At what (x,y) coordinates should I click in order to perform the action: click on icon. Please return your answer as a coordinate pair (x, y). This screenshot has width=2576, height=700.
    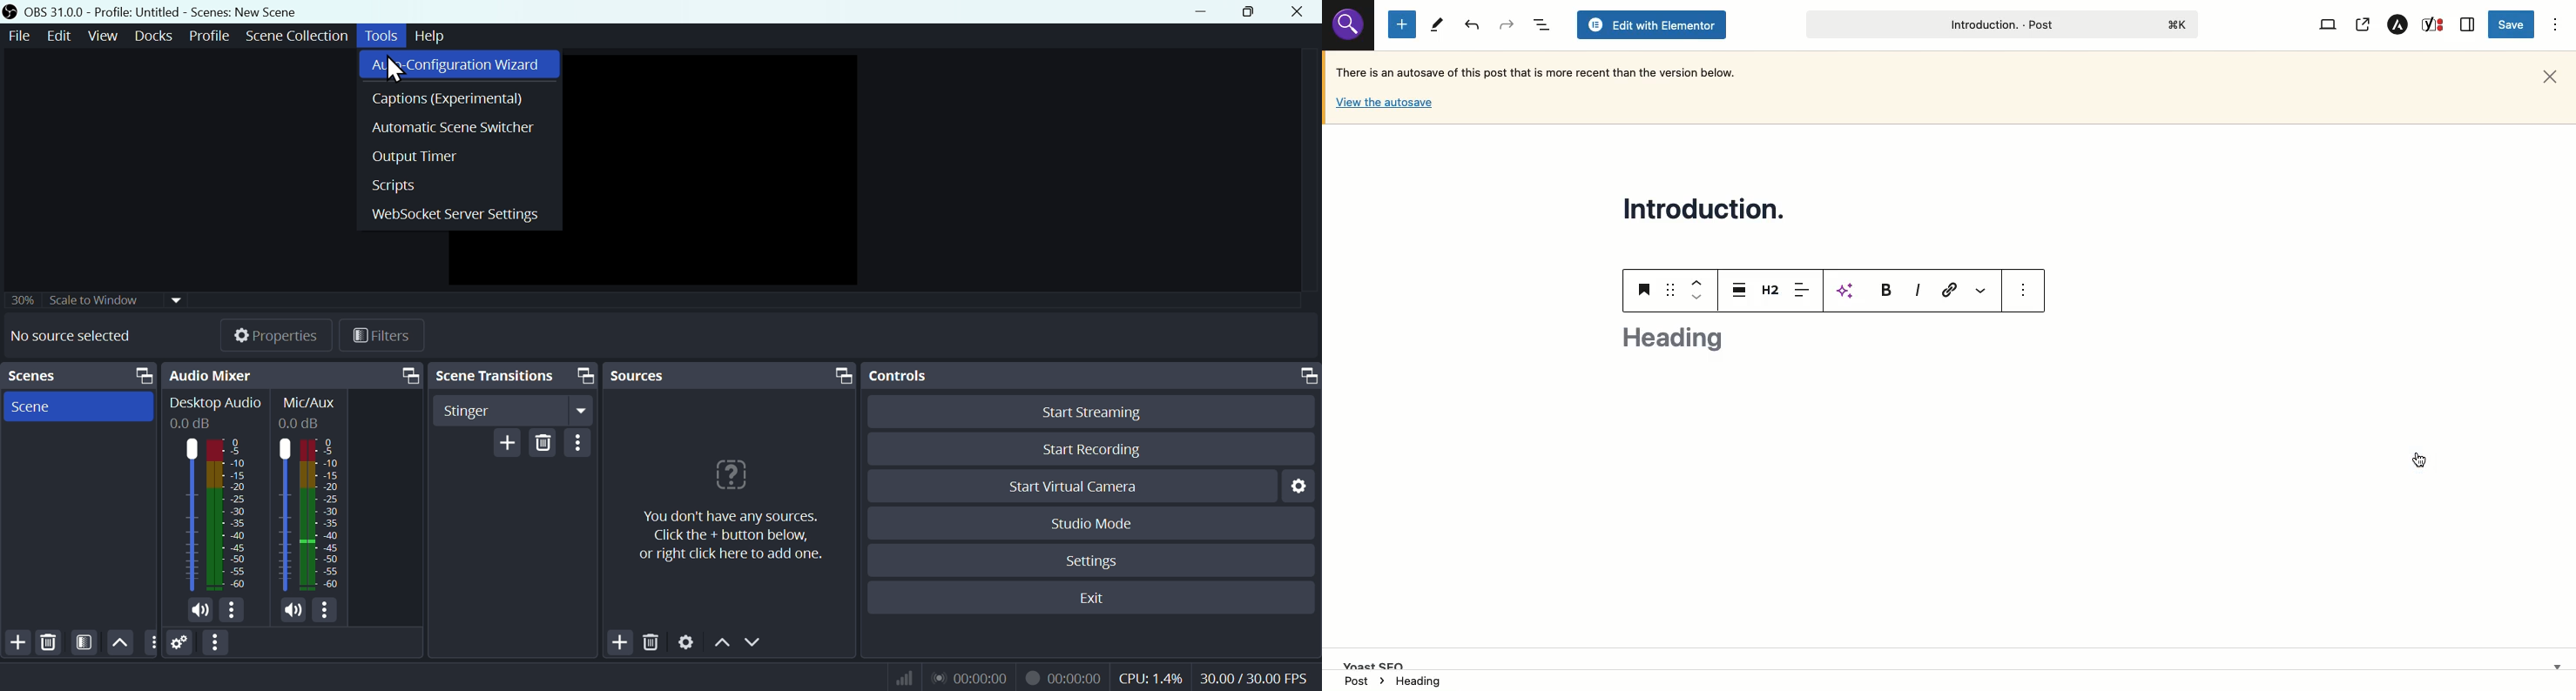
    Looking at the image, I should click on (729, 474).